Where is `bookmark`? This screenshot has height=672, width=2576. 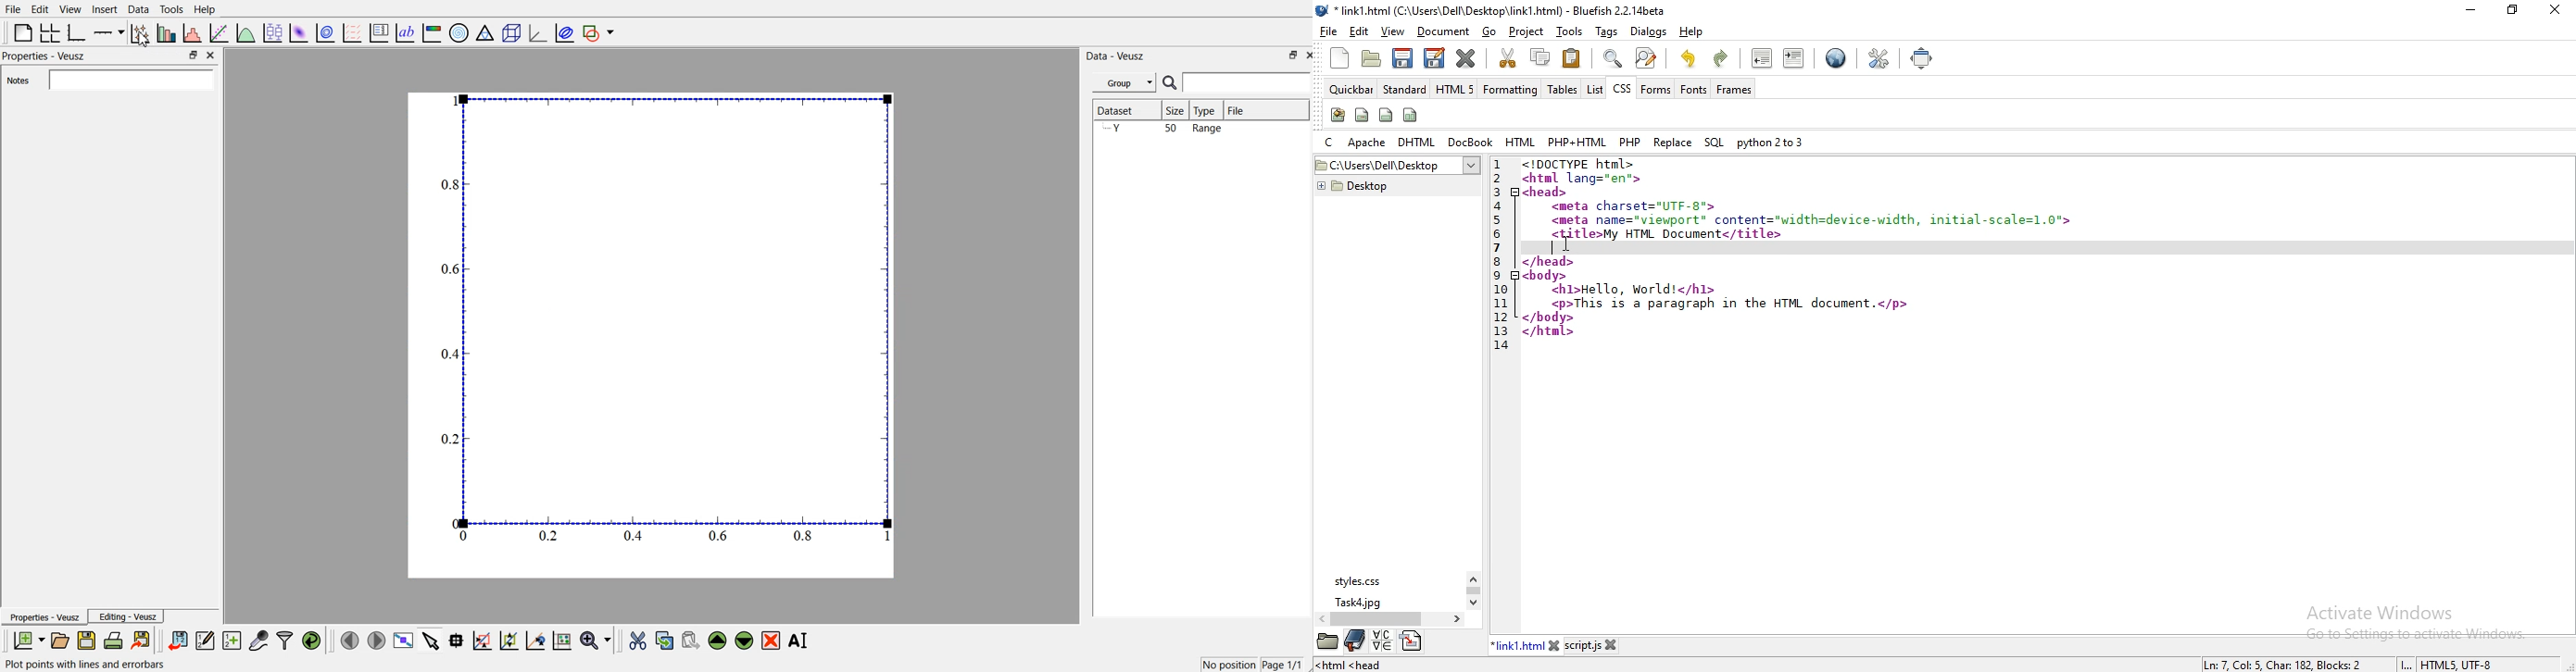
bookmark is located at coordinates (1354, 640).